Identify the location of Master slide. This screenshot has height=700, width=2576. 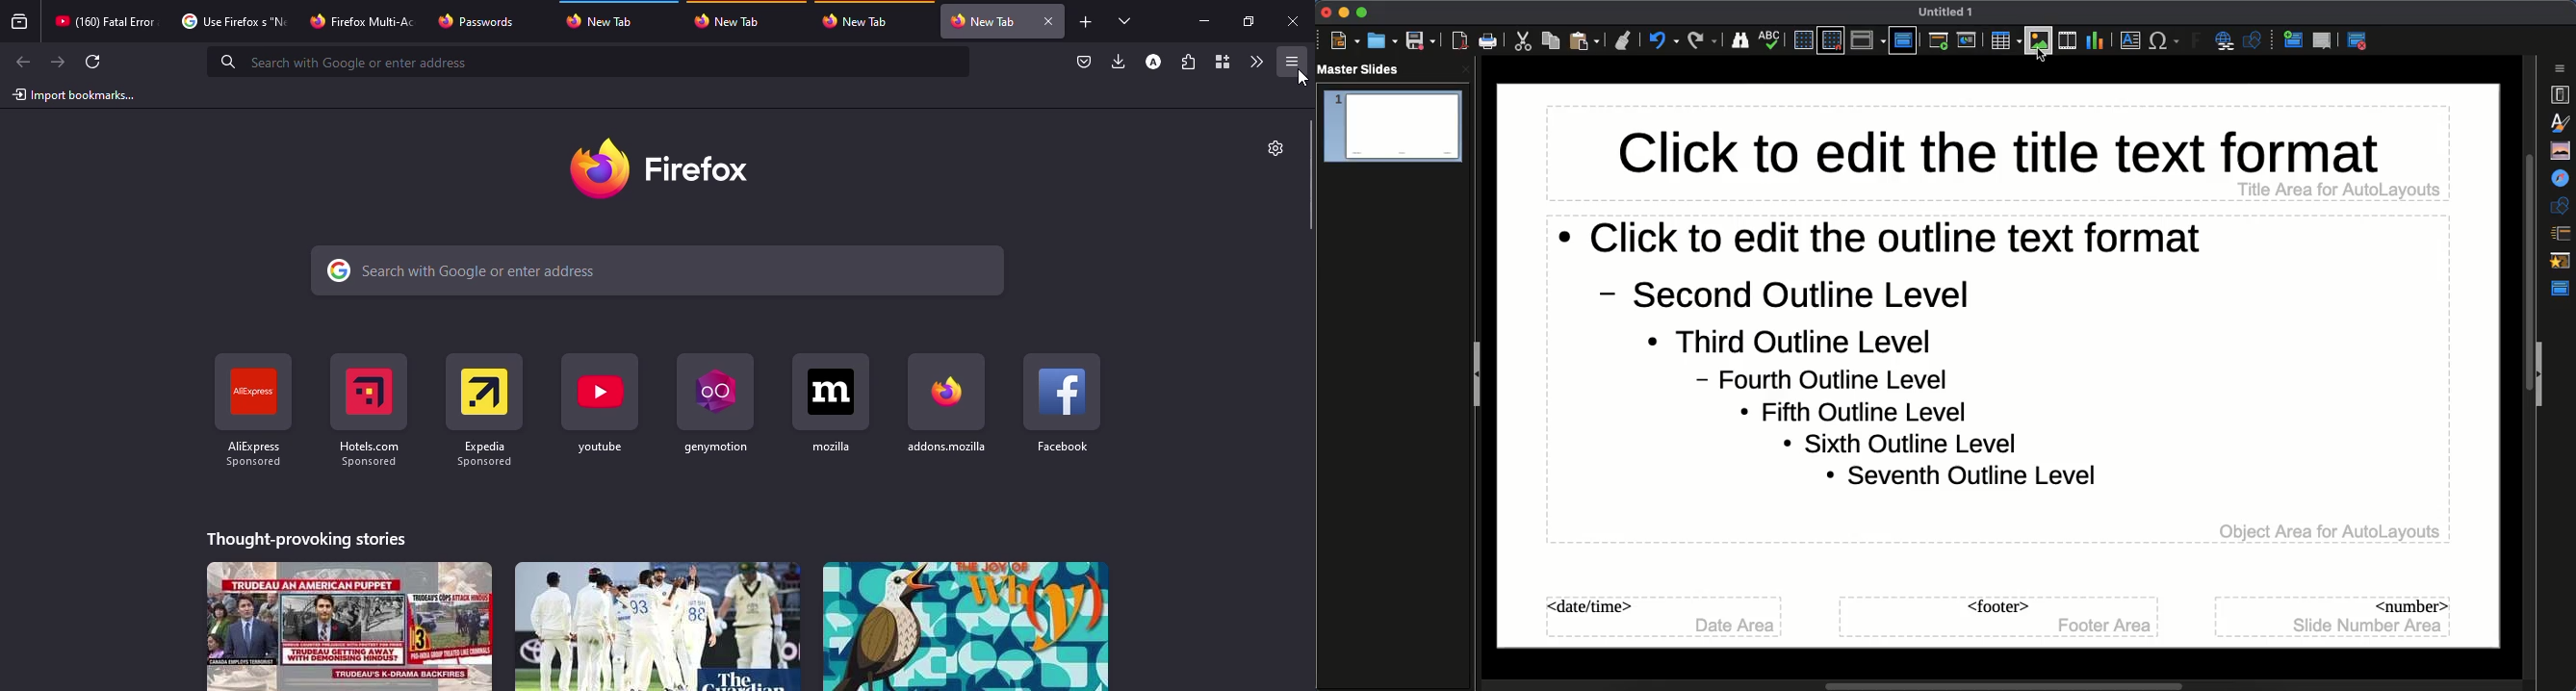
(2563, 289).